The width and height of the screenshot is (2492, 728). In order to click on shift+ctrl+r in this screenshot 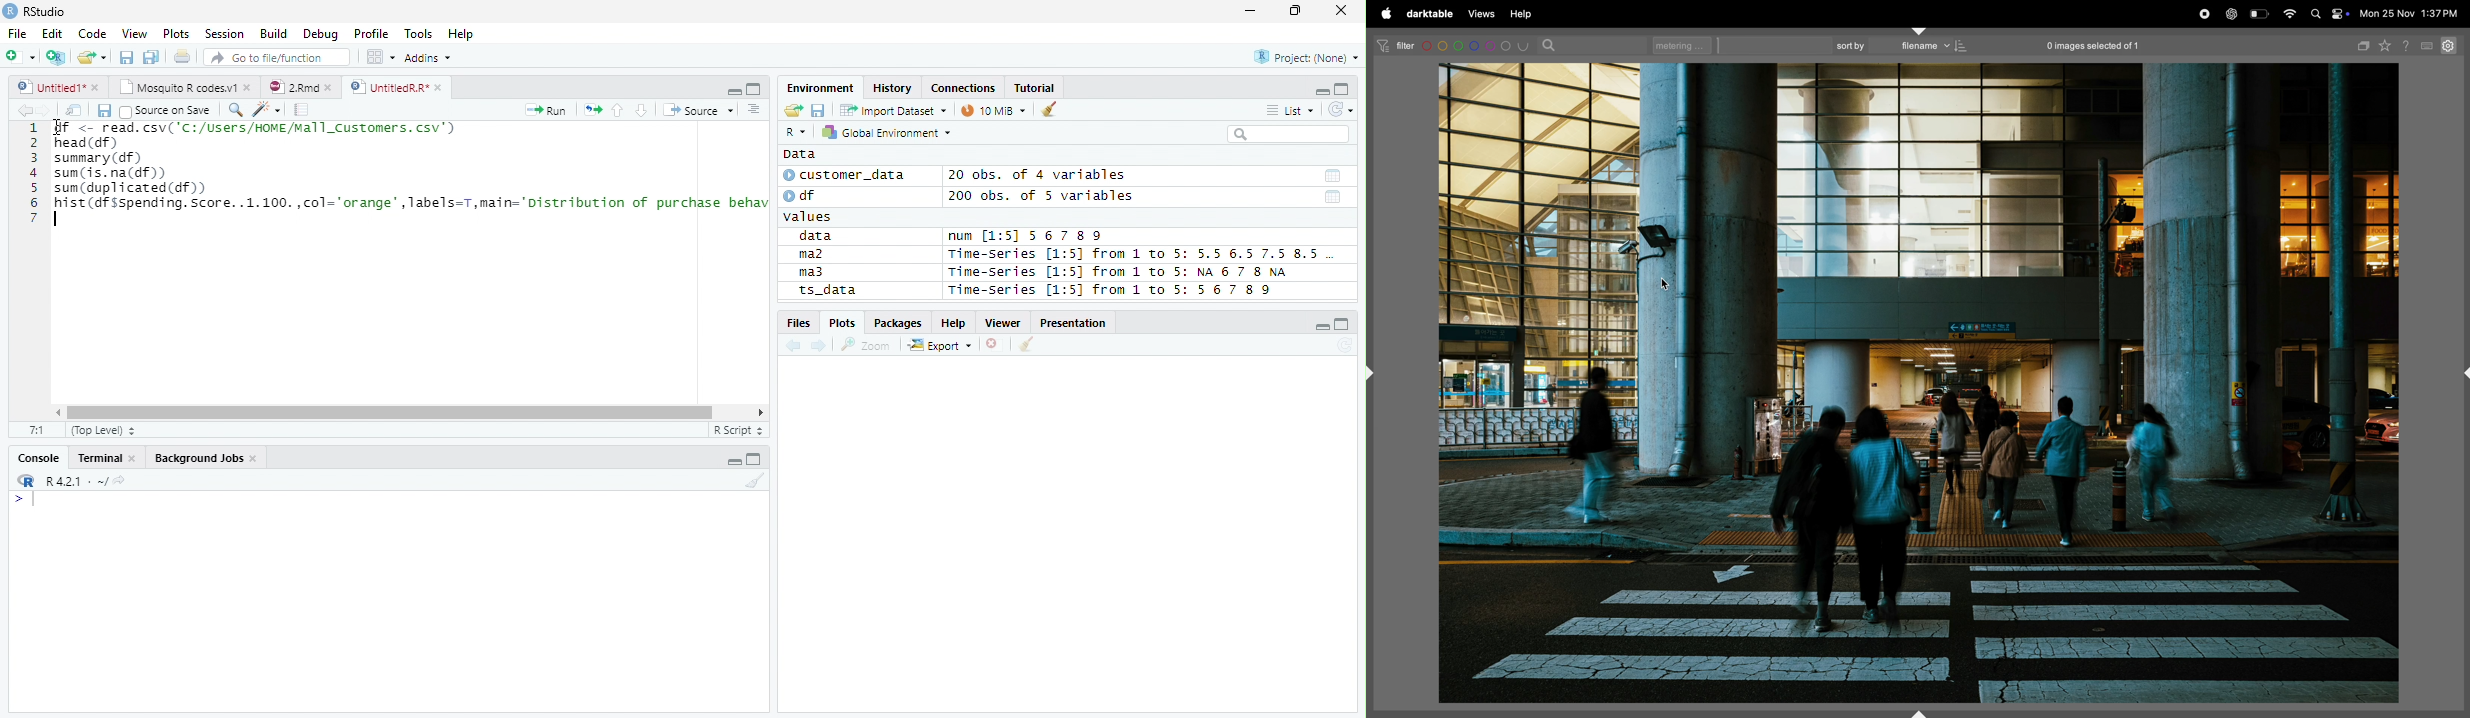, I will do `click(2463, 374)`.